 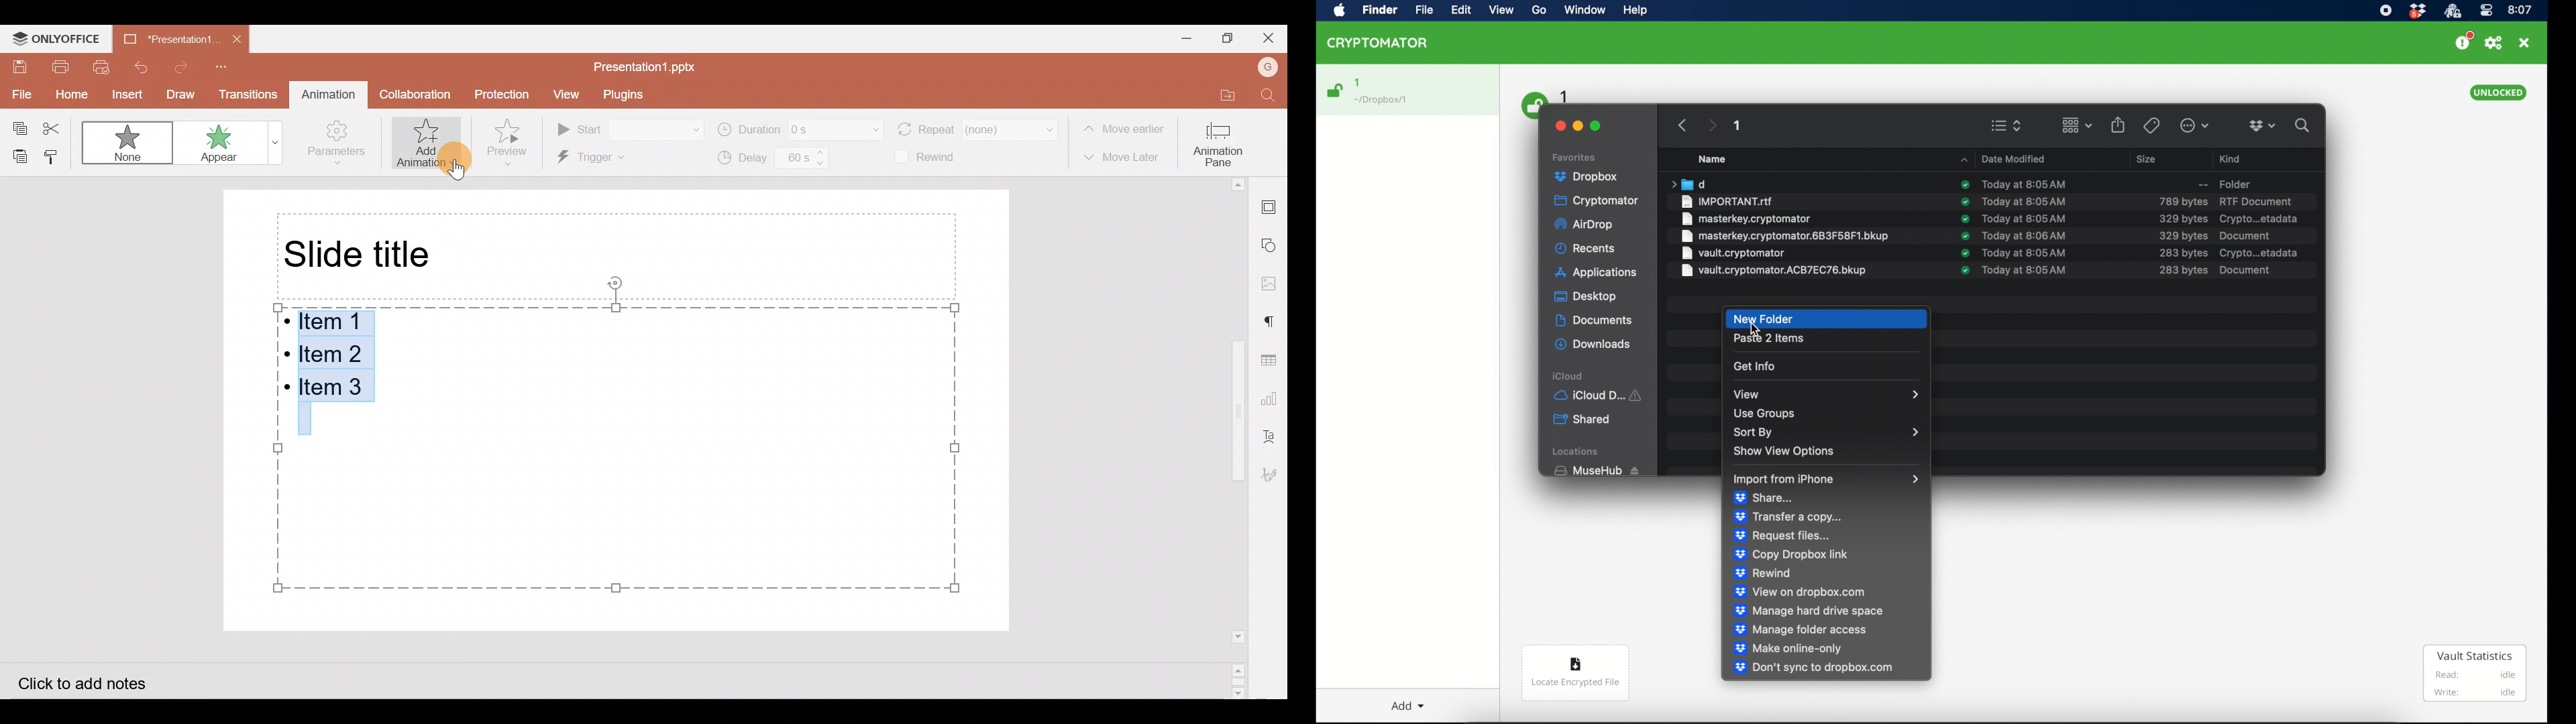 What do you see at coordinates (1275, 433) in the screenshot?
I see `Text Art settings` at bounding box center [1275, 433].